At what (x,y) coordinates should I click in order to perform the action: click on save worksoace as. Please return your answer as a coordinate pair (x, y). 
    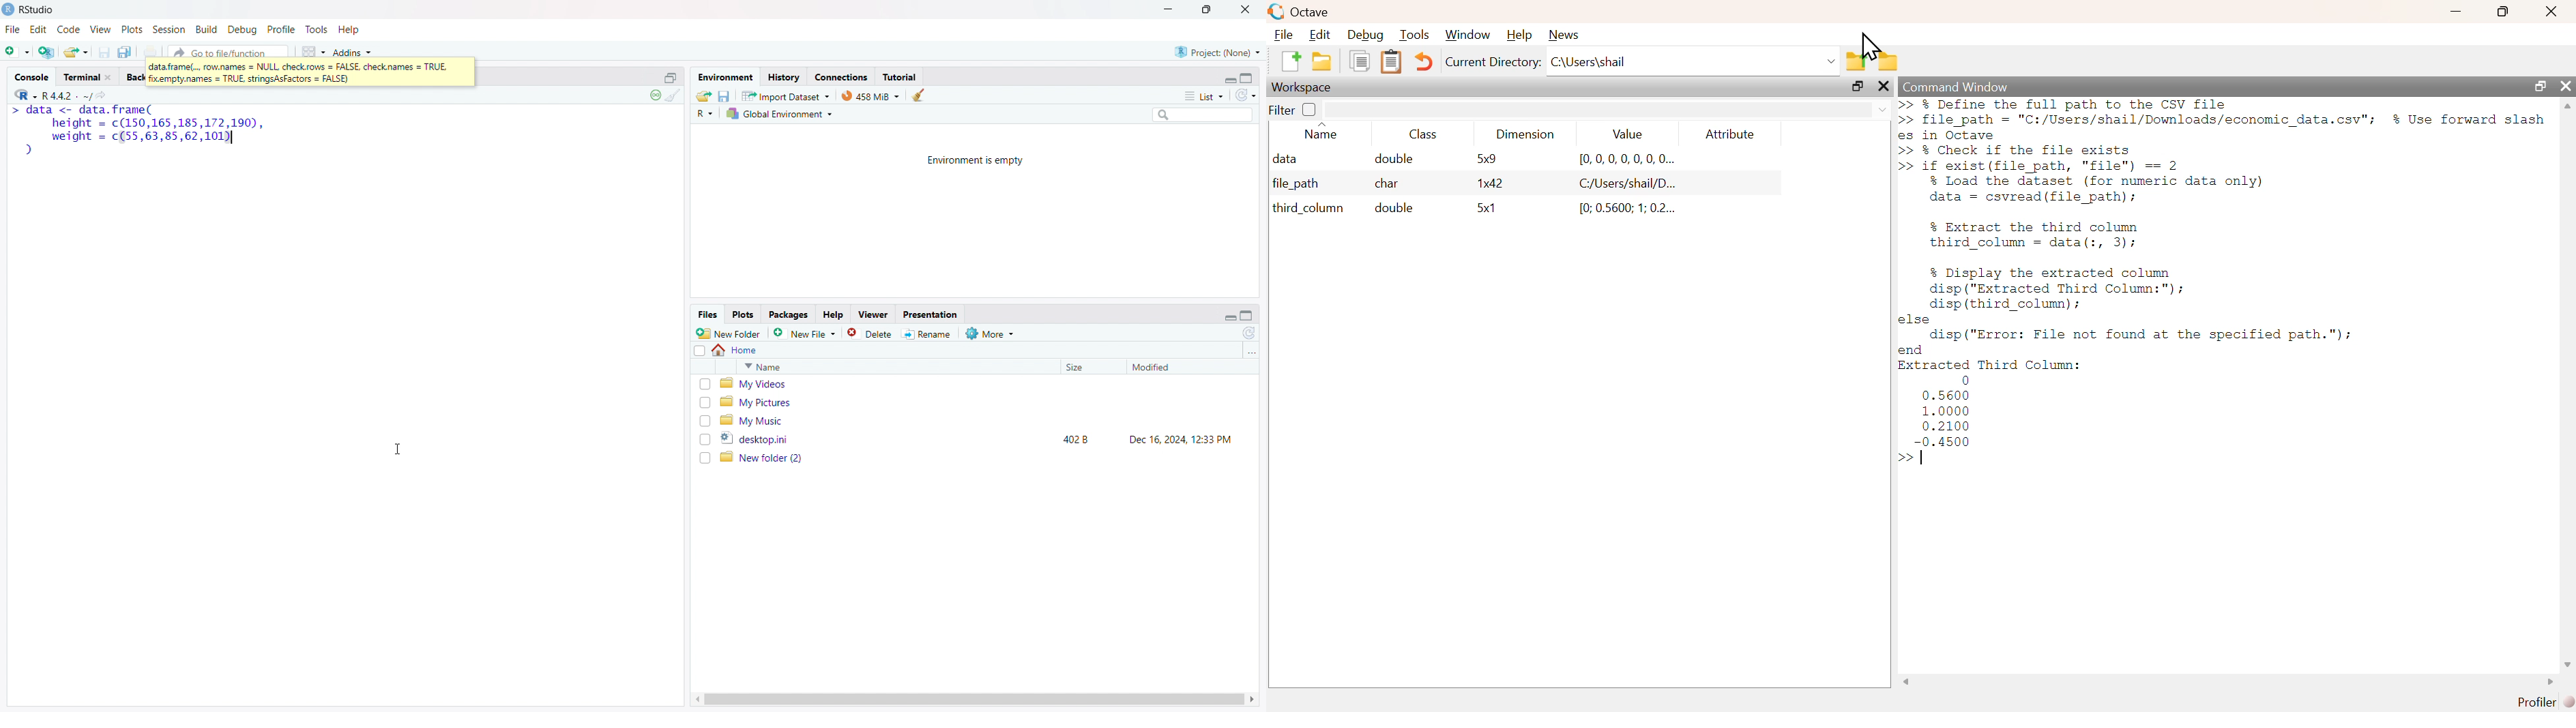
    Looking at the image, I should click on (725, 95).